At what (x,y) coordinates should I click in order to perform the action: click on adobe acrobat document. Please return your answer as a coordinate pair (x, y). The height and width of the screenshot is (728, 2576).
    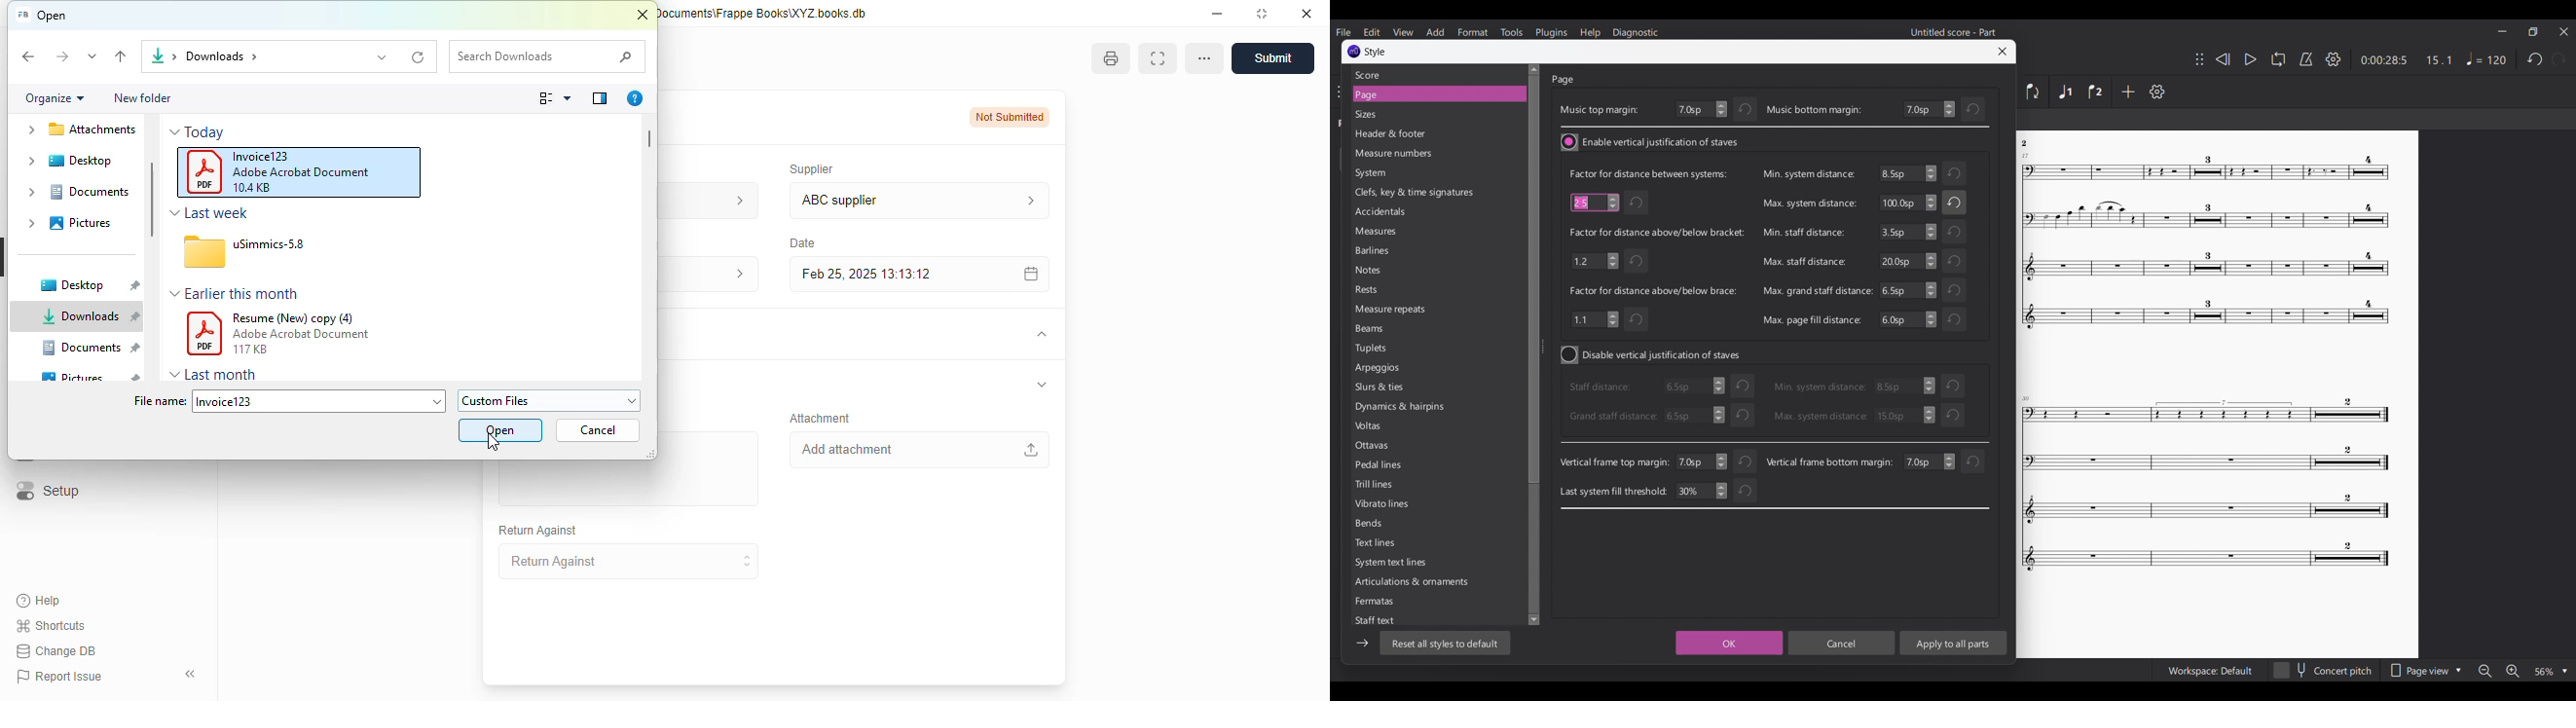
    Looking at the image, I should click on (302, 334).